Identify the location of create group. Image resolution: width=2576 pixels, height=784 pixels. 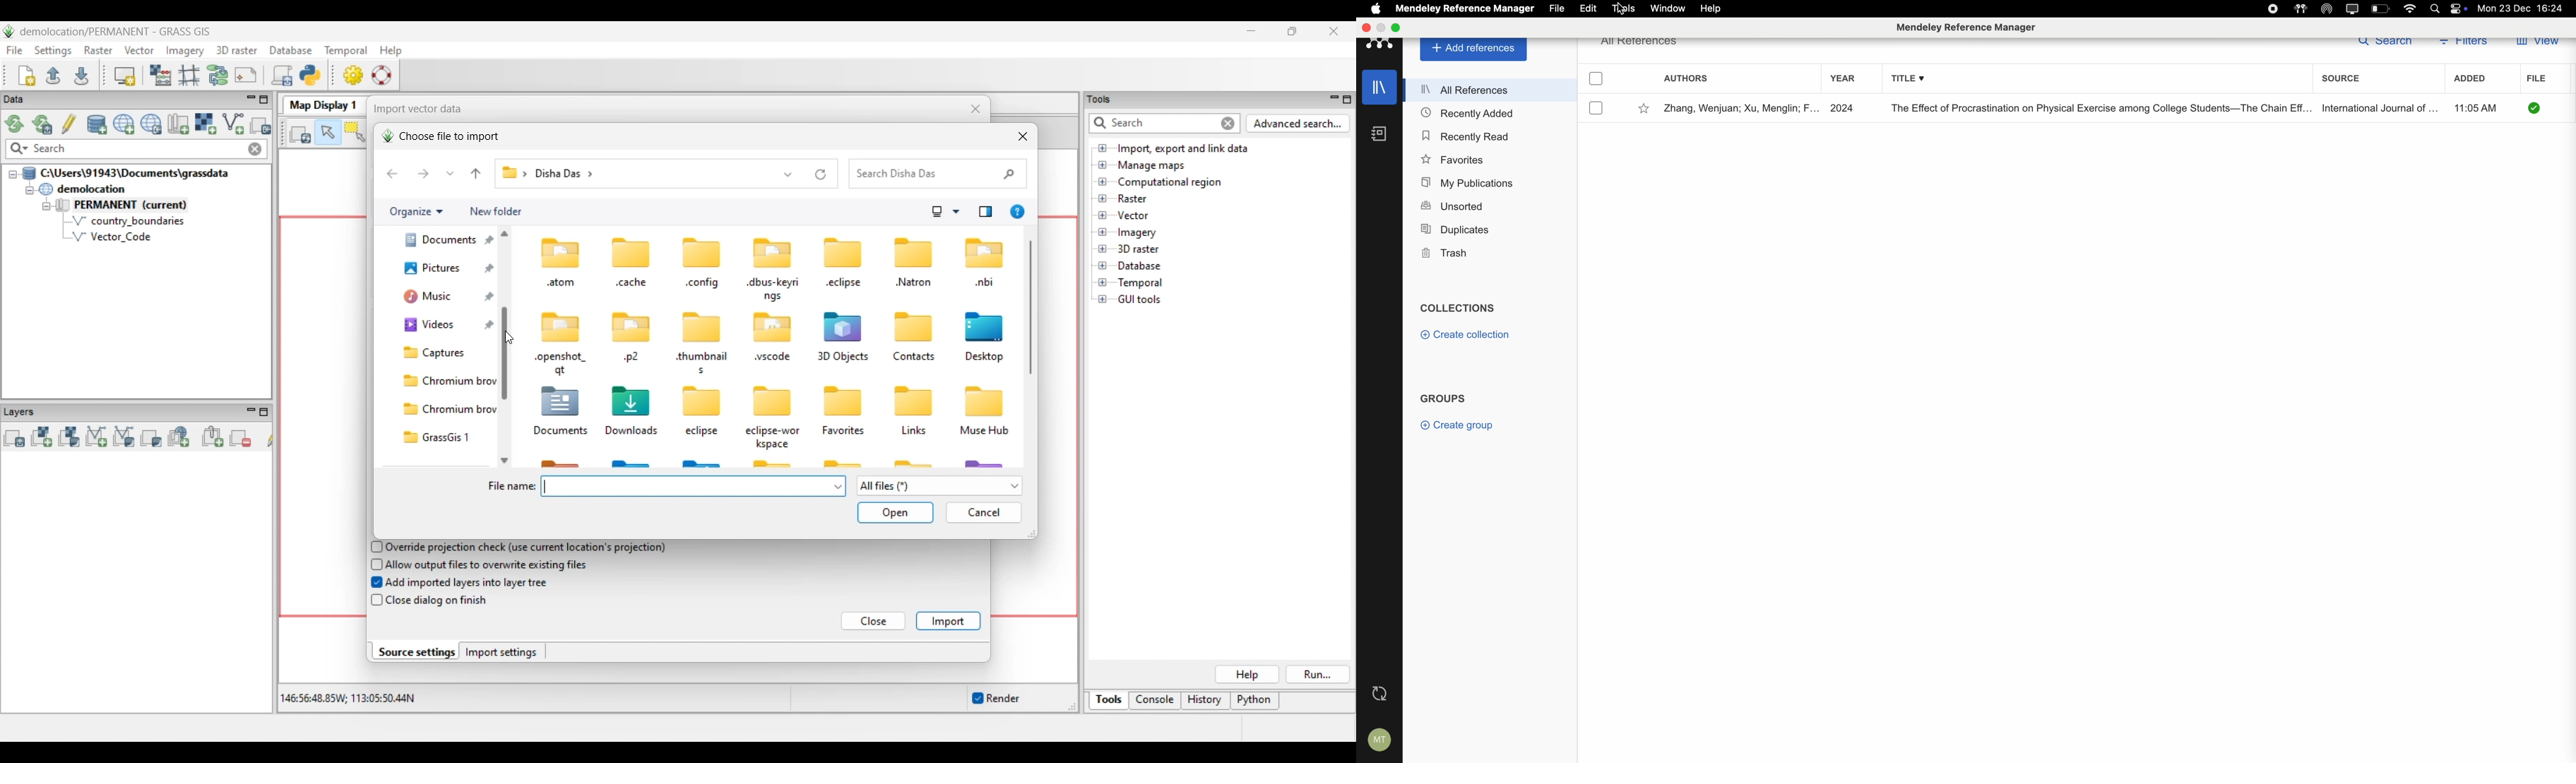
(1459, 426).